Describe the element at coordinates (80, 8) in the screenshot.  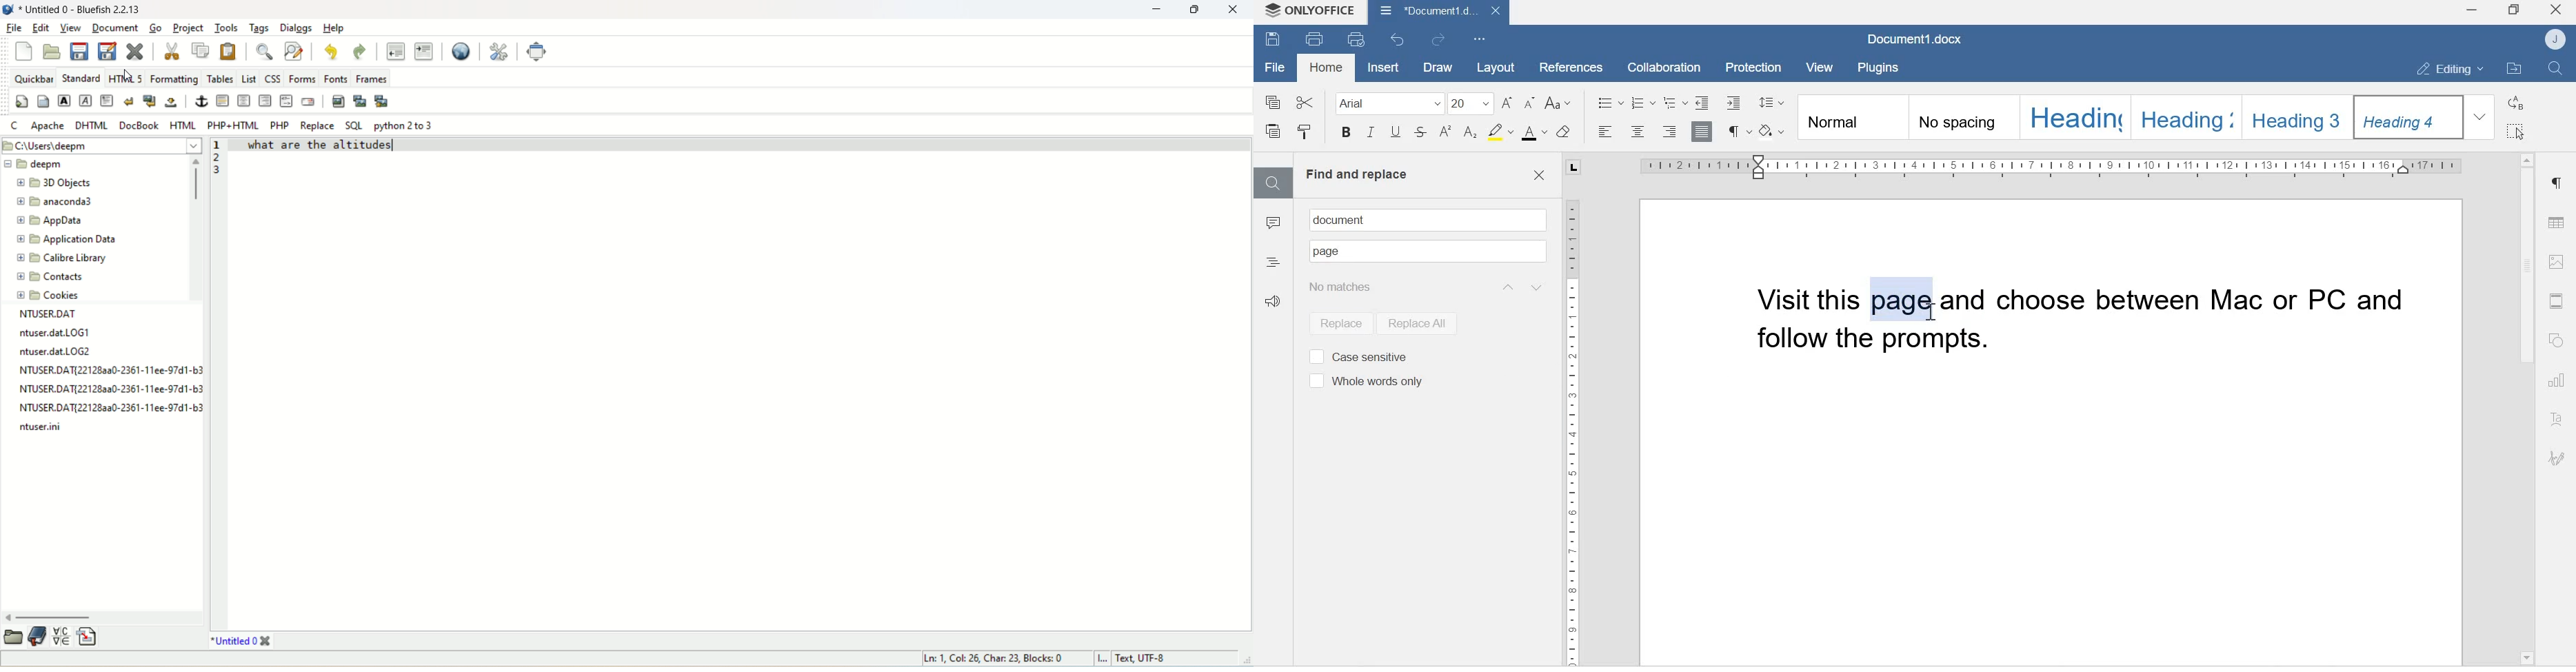
I see `title` at that location.